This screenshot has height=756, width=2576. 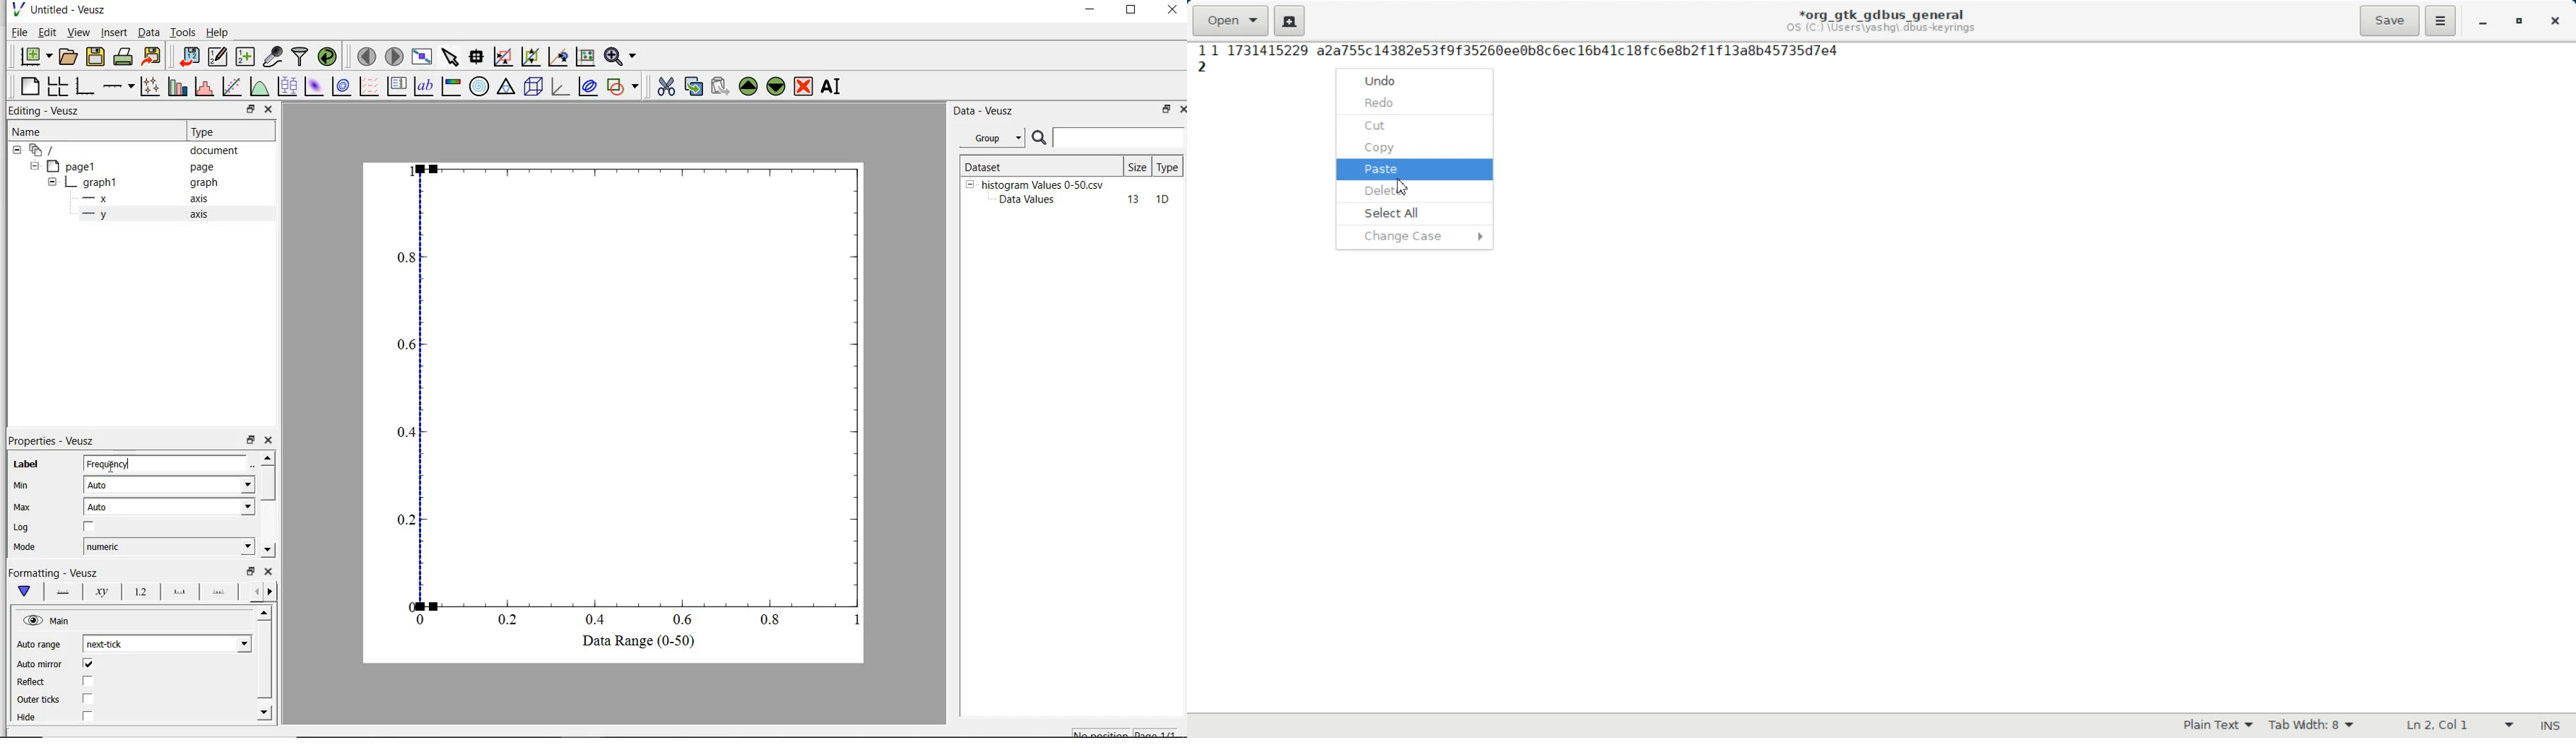 I want to click on click to reset graph axes, so click(x=503, y=57).